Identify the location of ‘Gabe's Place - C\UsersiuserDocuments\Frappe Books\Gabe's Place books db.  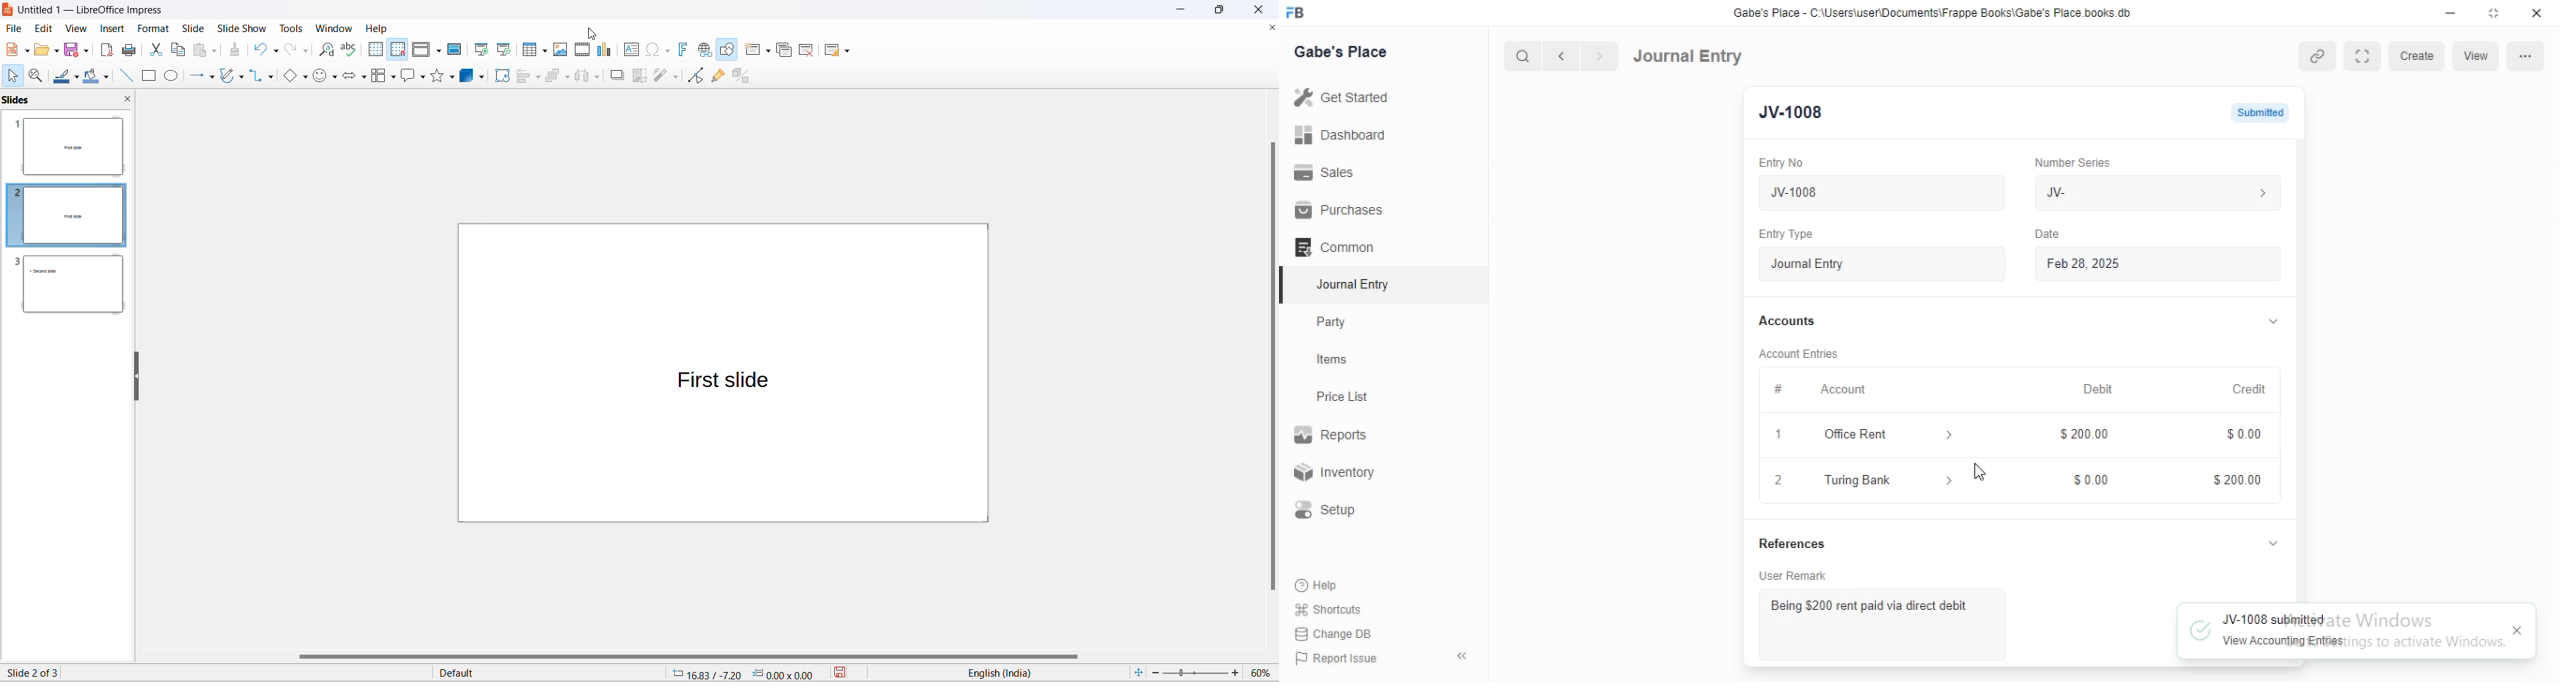
(1948, 12).